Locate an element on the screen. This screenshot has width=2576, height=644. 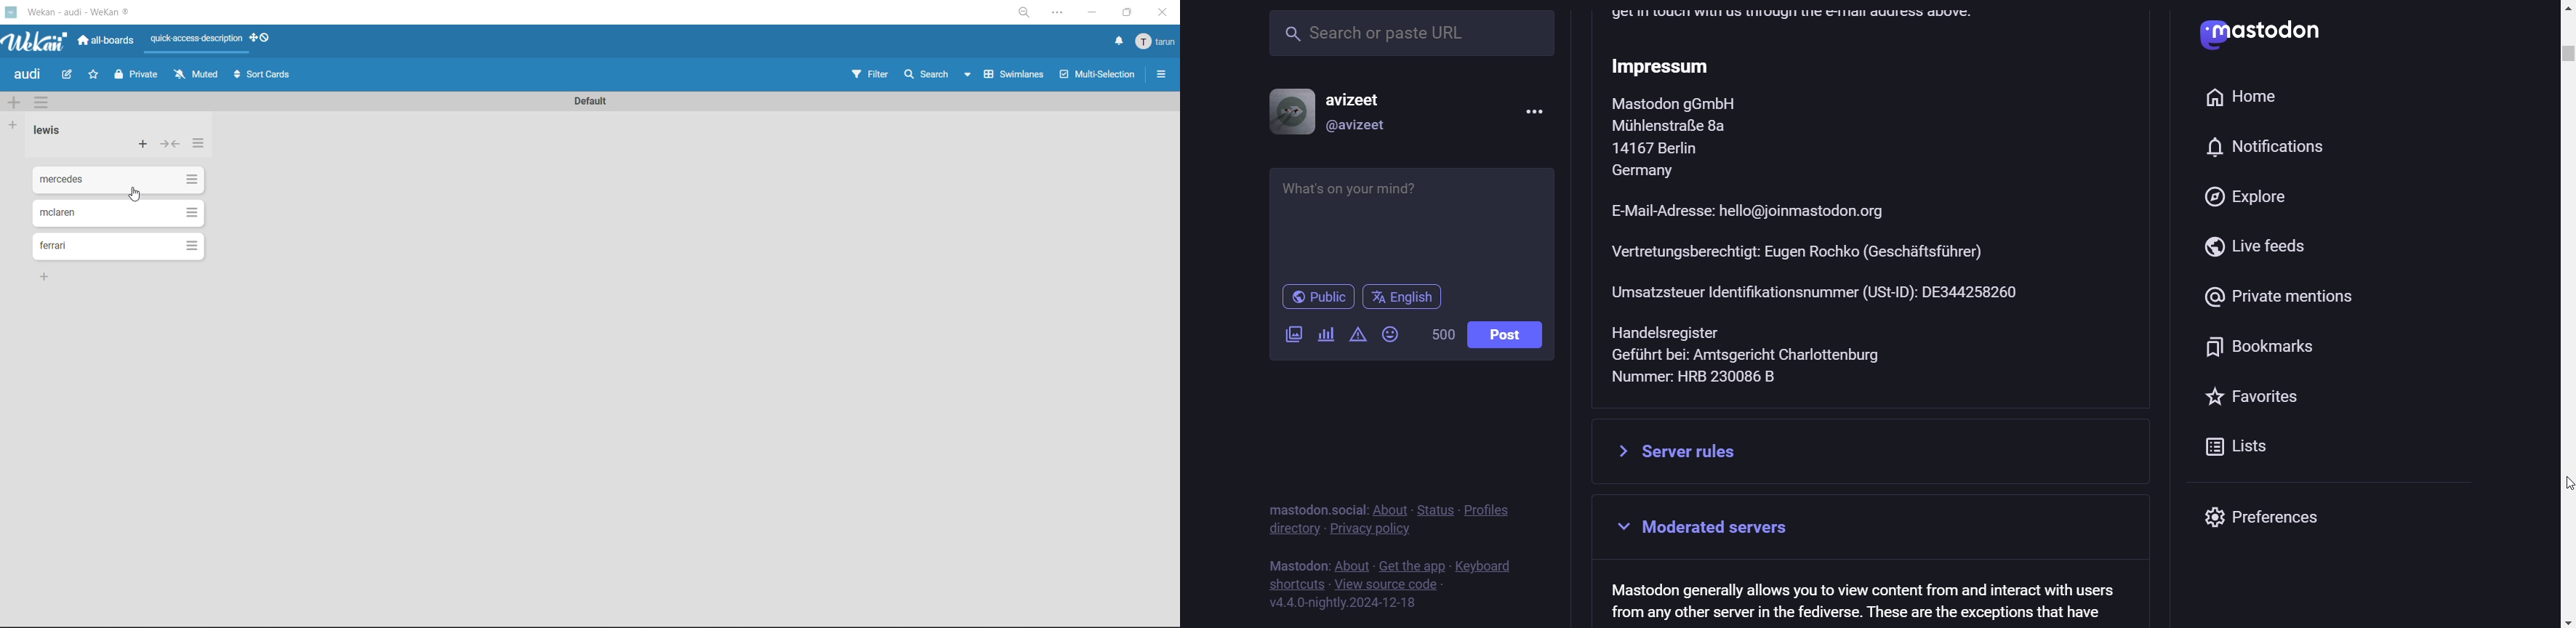
notifications is located at coordinates (1116, 41).